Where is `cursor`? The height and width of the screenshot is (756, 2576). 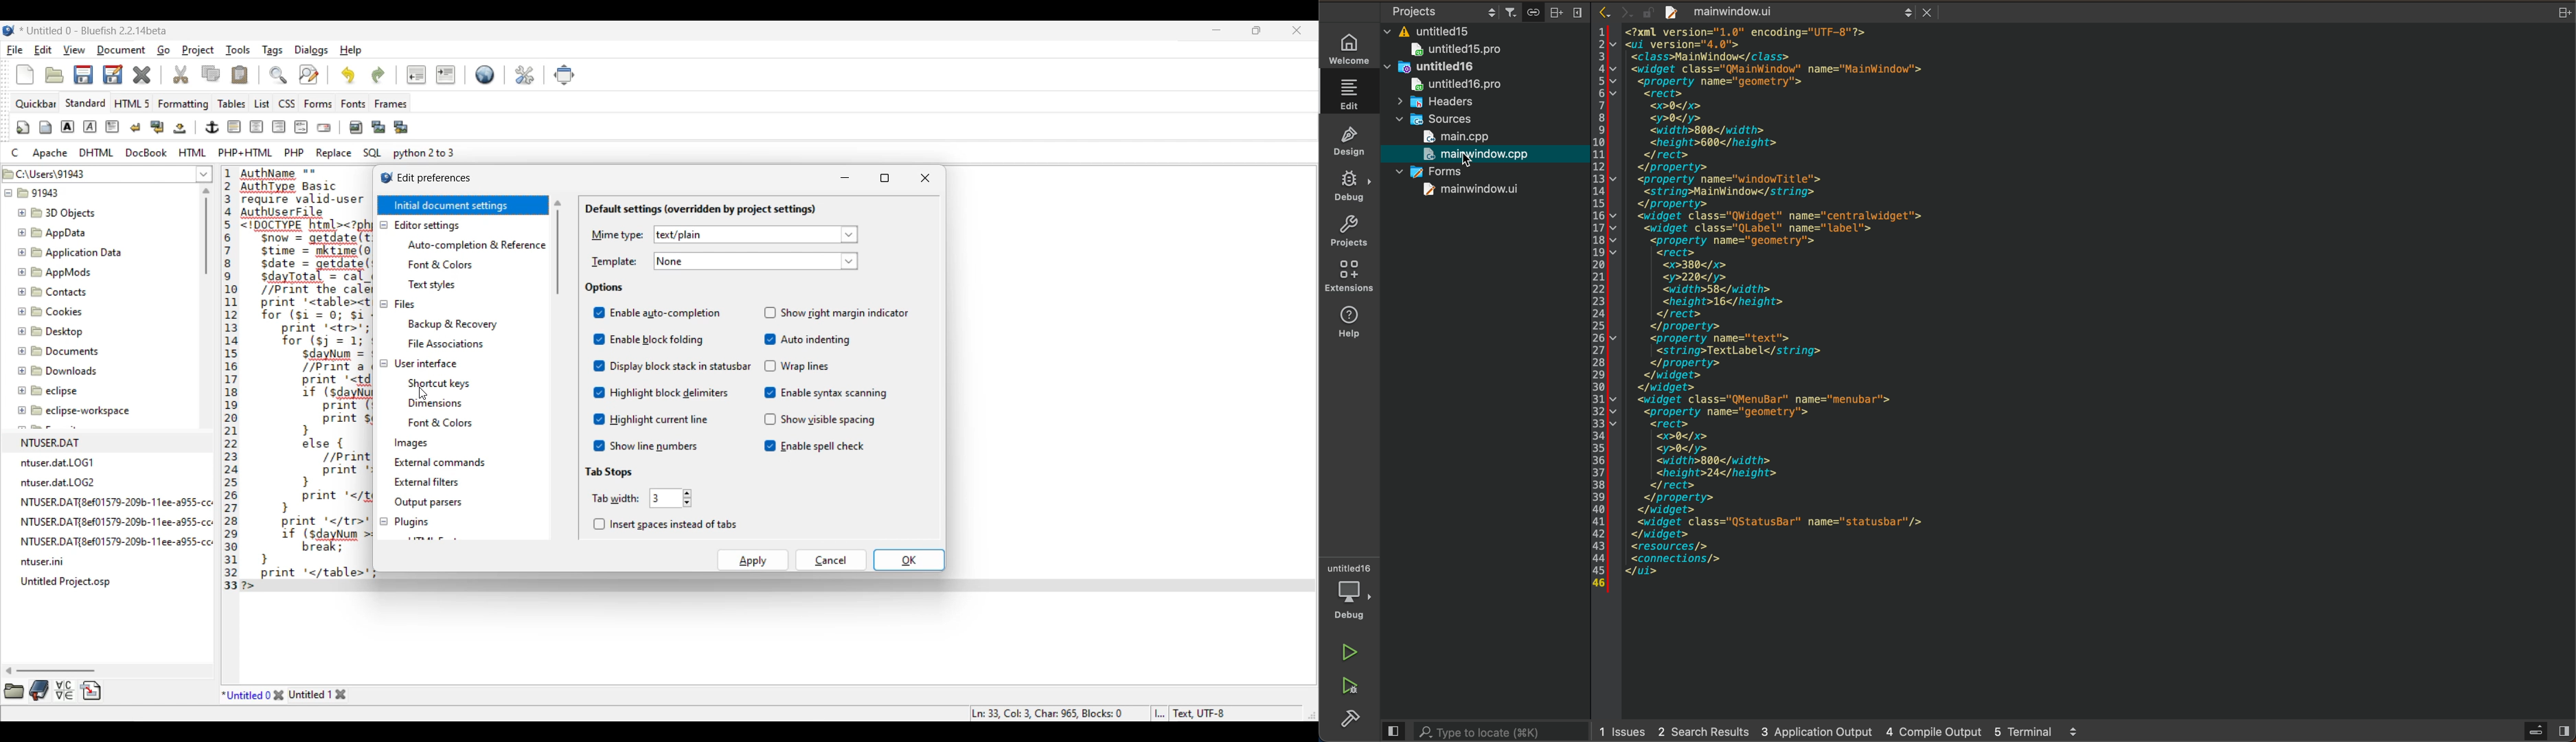
cursor is located at coordinates (416, 397).